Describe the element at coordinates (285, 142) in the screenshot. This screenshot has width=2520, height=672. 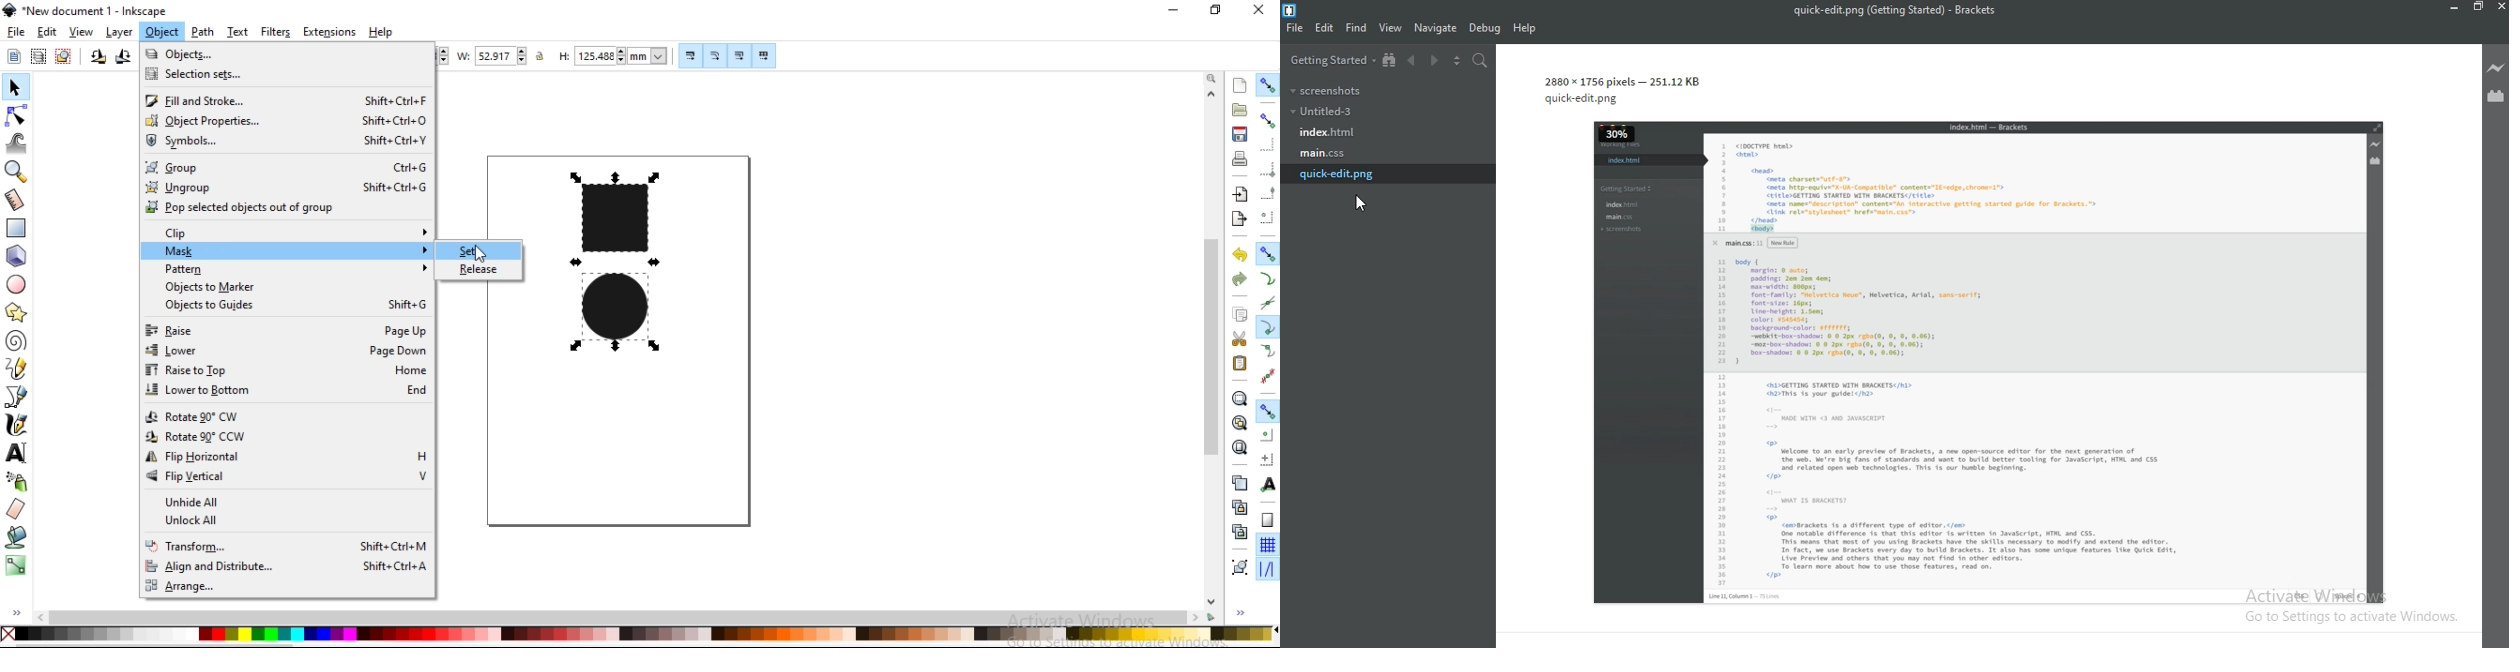
I see `symbols` at that location.